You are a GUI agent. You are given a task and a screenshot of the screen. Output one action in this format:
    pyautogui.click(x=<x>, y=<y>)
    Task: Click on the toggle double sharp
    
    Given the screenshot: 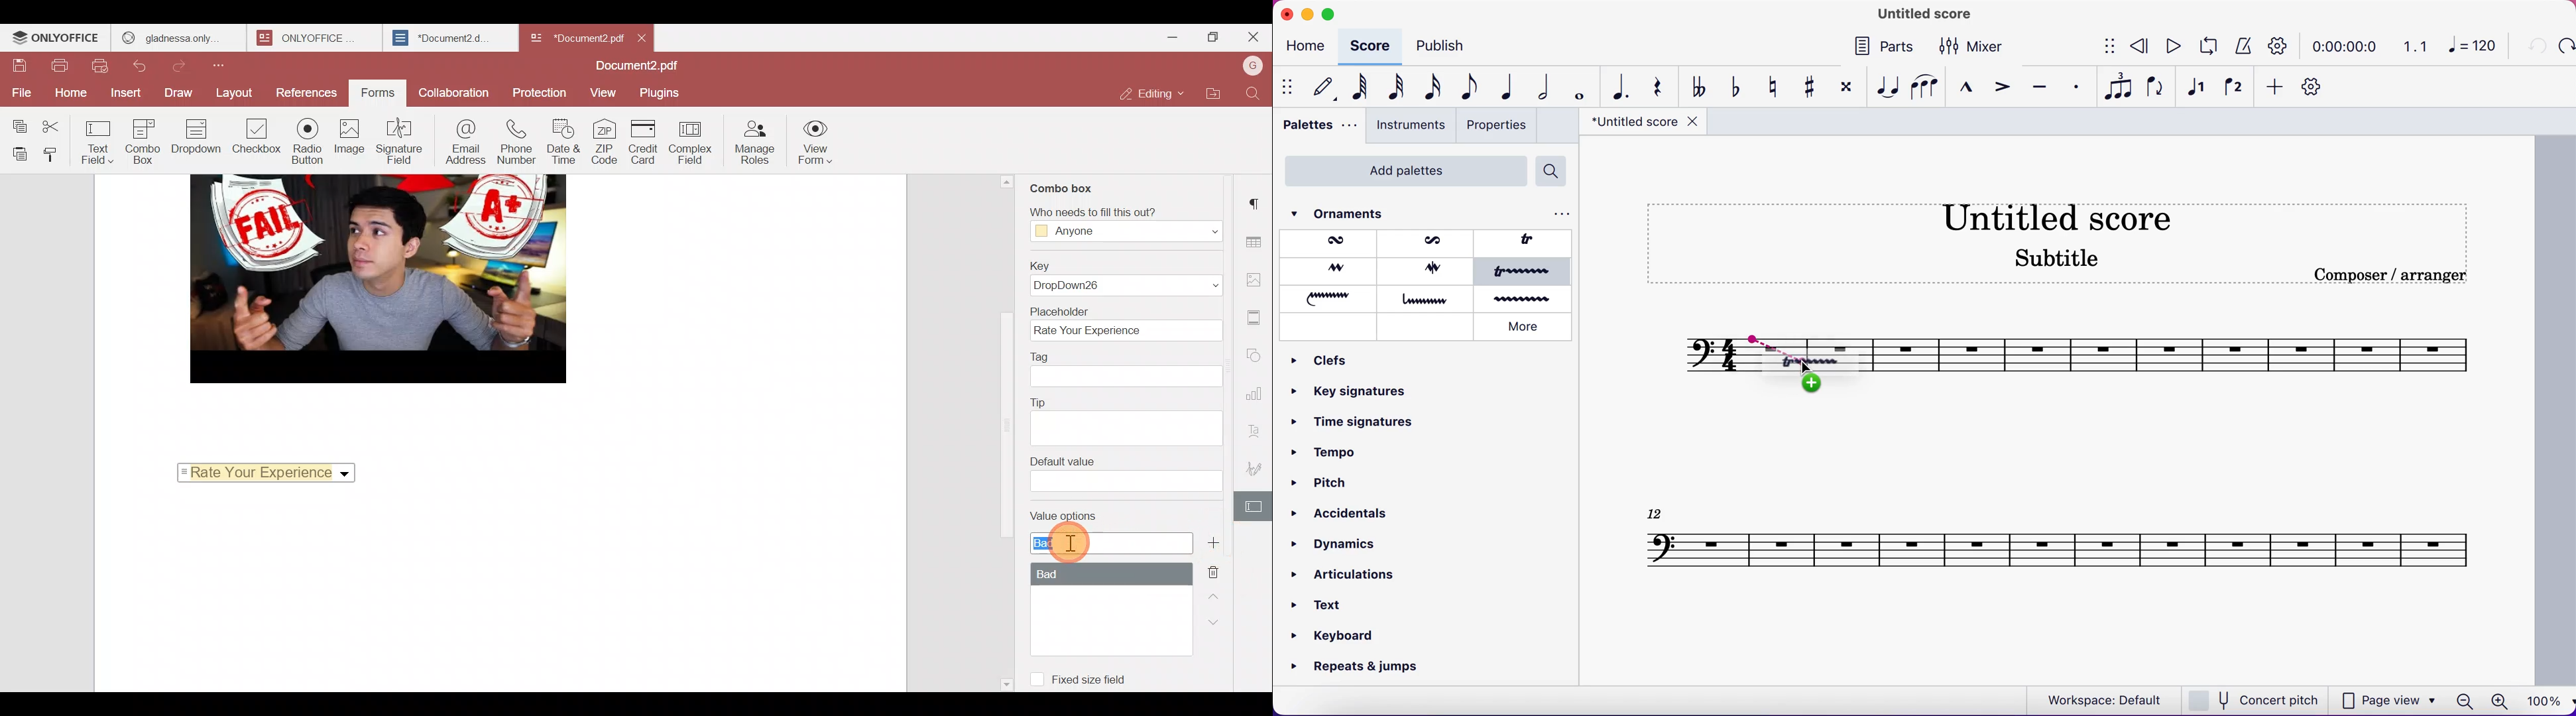 What is the action you would take?
    pyautogui.click(x=1845, y=90)
    